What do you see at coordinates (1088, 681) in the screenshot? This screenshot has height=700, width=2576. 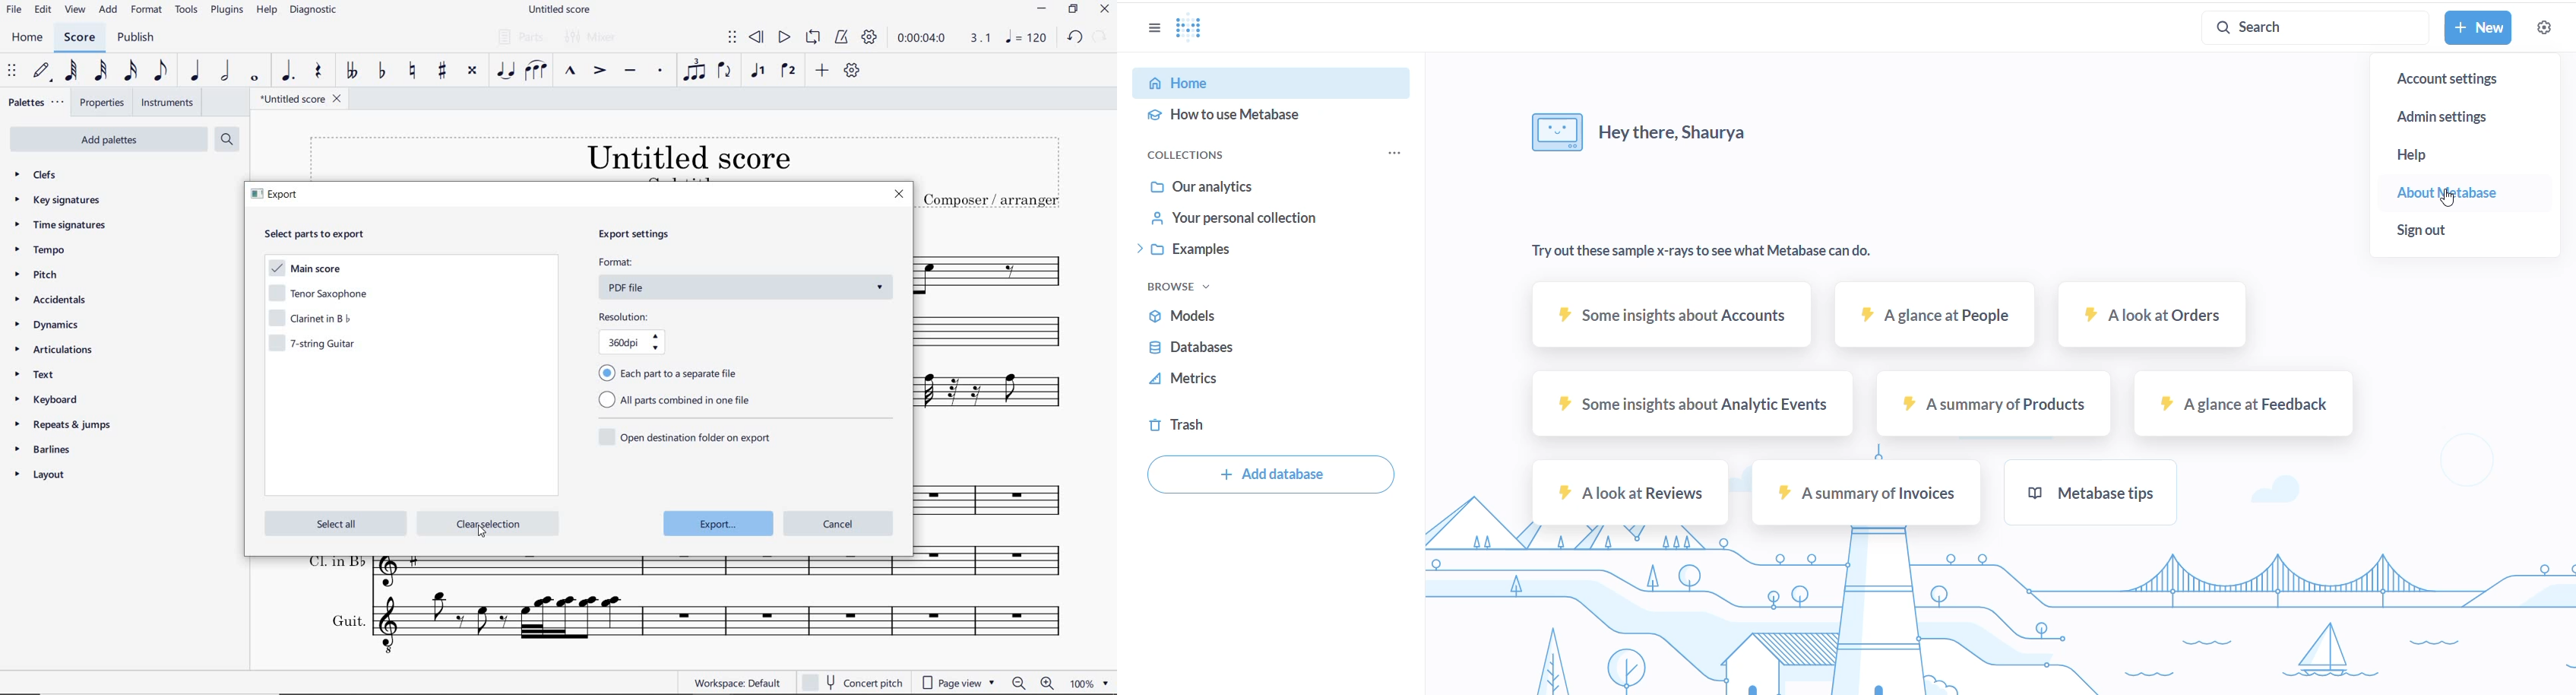 I see `zoom factor` at bounding box center [1088, 681].